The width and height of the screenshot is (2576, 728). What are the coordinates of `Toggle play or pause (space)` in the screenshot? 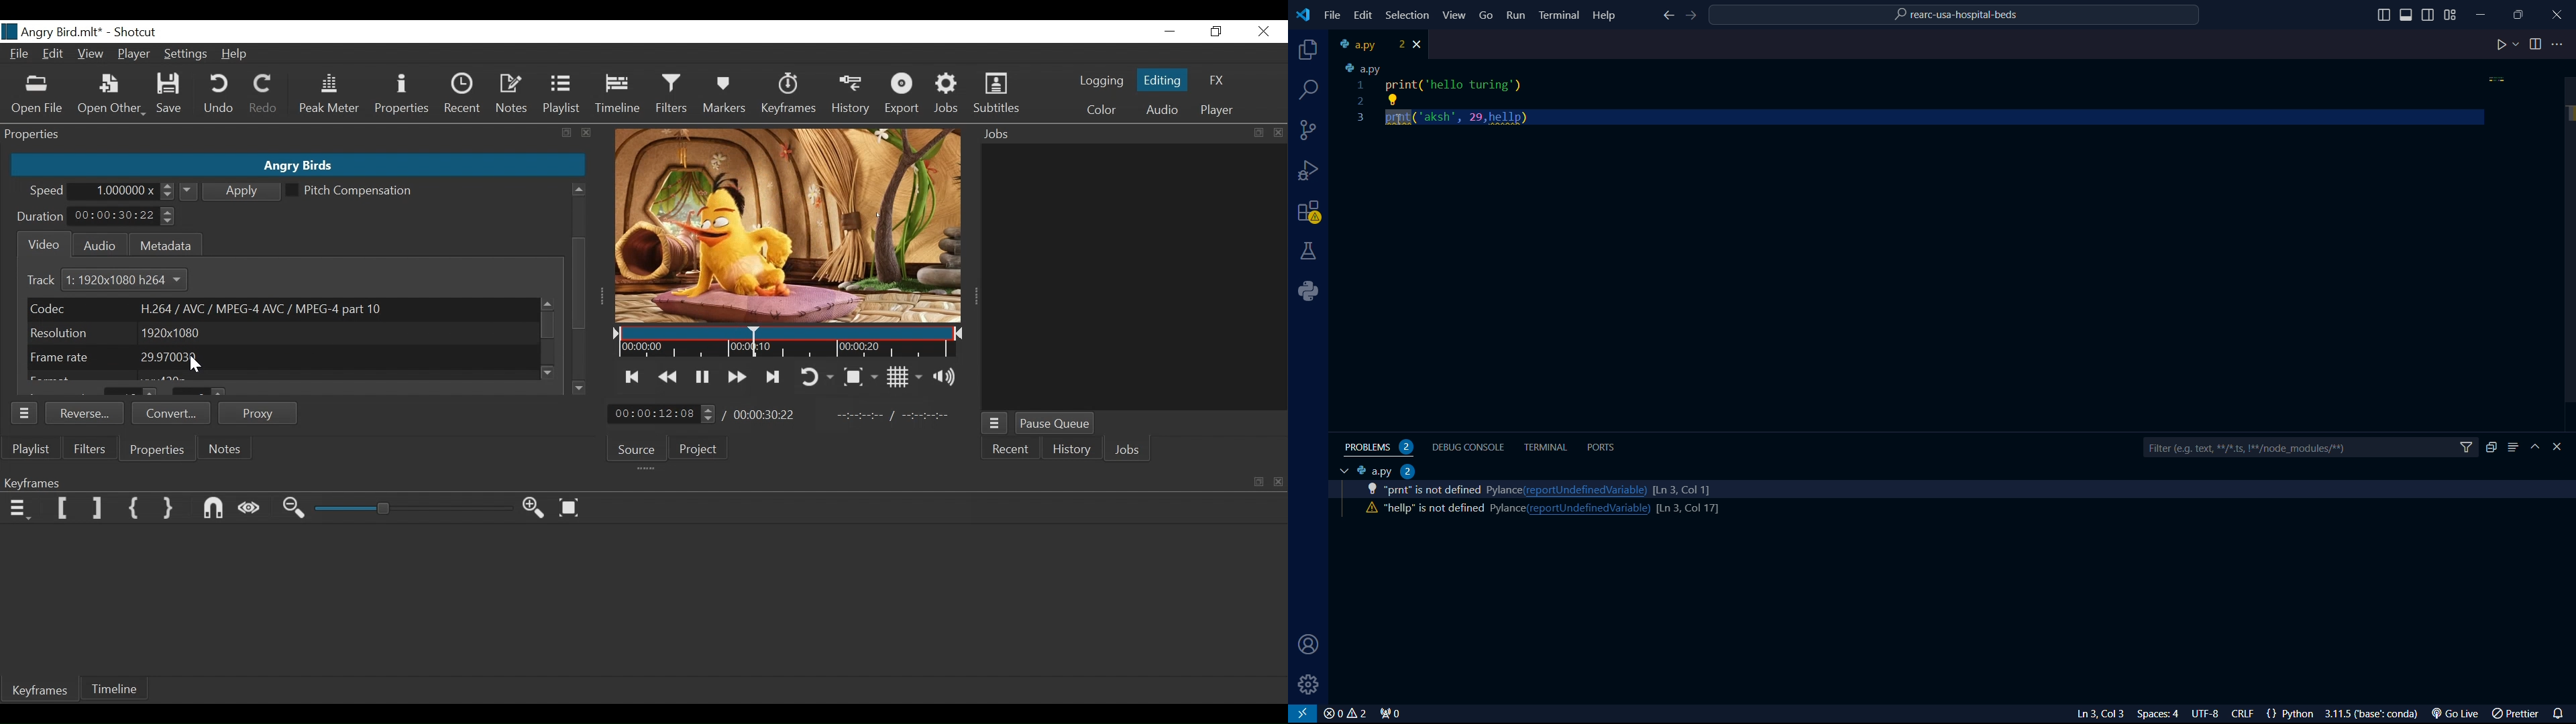 It's located at (702, 376).